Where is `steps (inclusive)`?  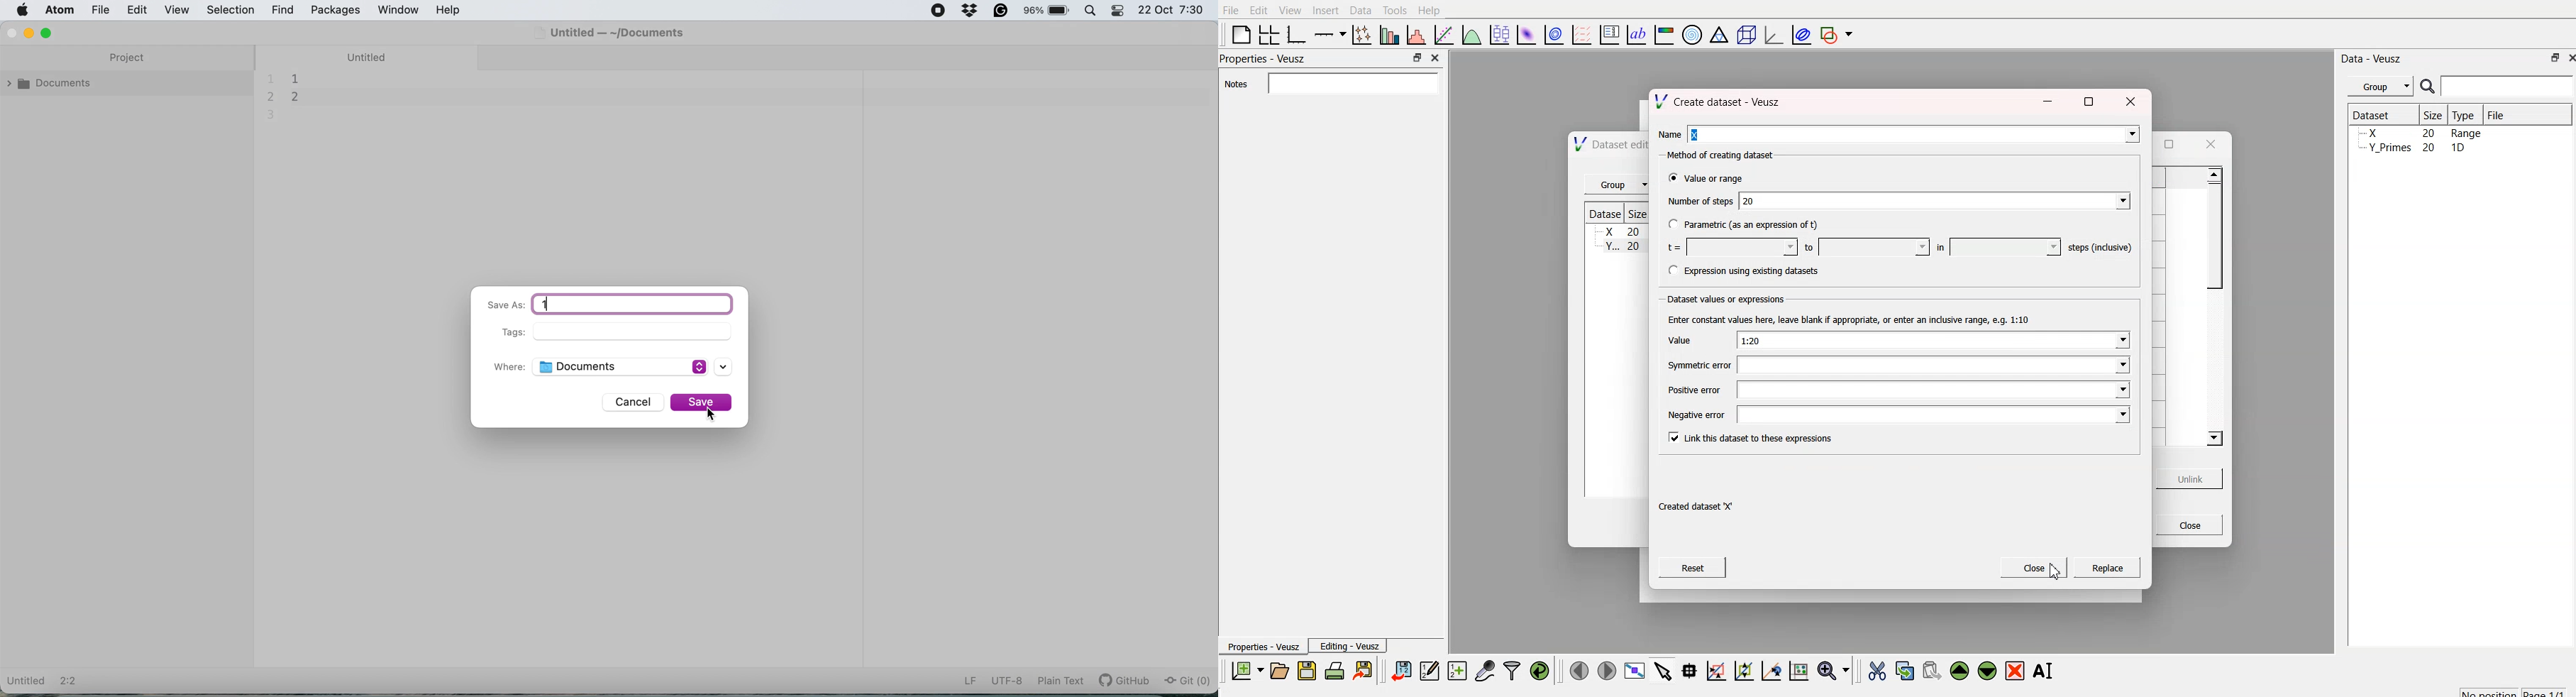
steps (inclusive) is located at coordinates (2099, 248).